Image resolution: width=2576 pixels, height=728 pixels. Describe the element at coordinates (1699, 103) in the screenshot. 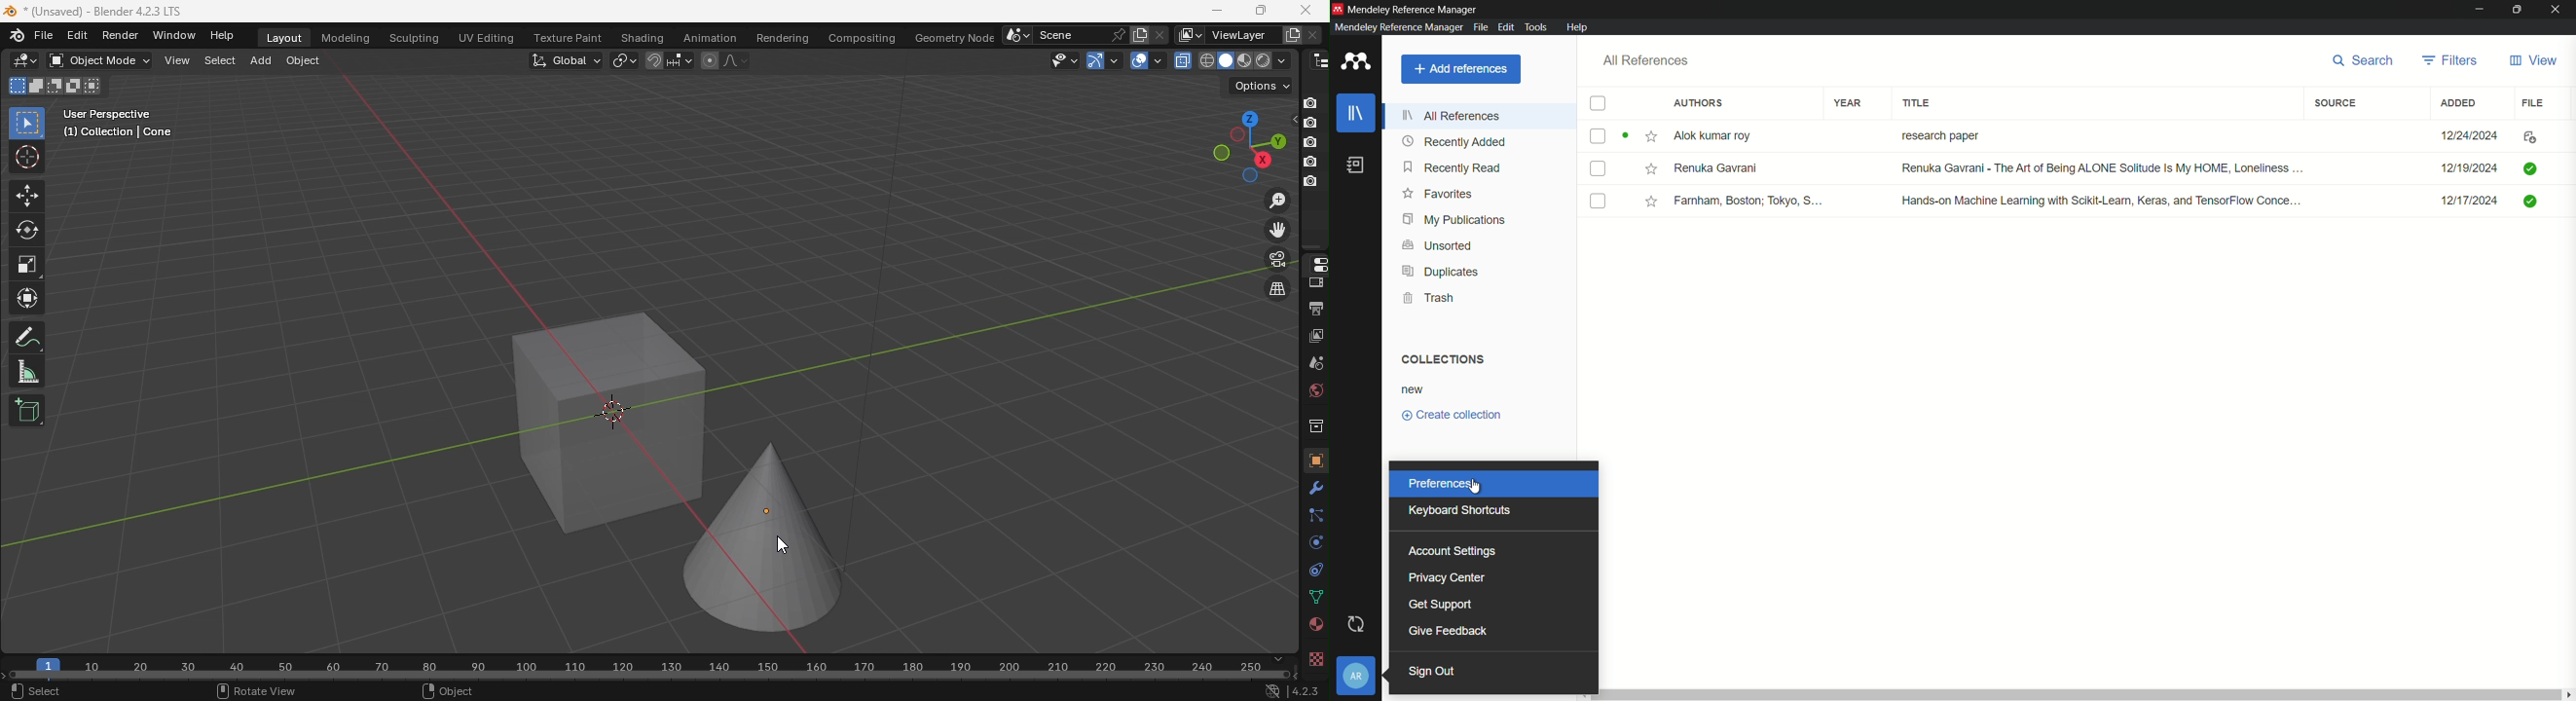

I see `authors` at that location.